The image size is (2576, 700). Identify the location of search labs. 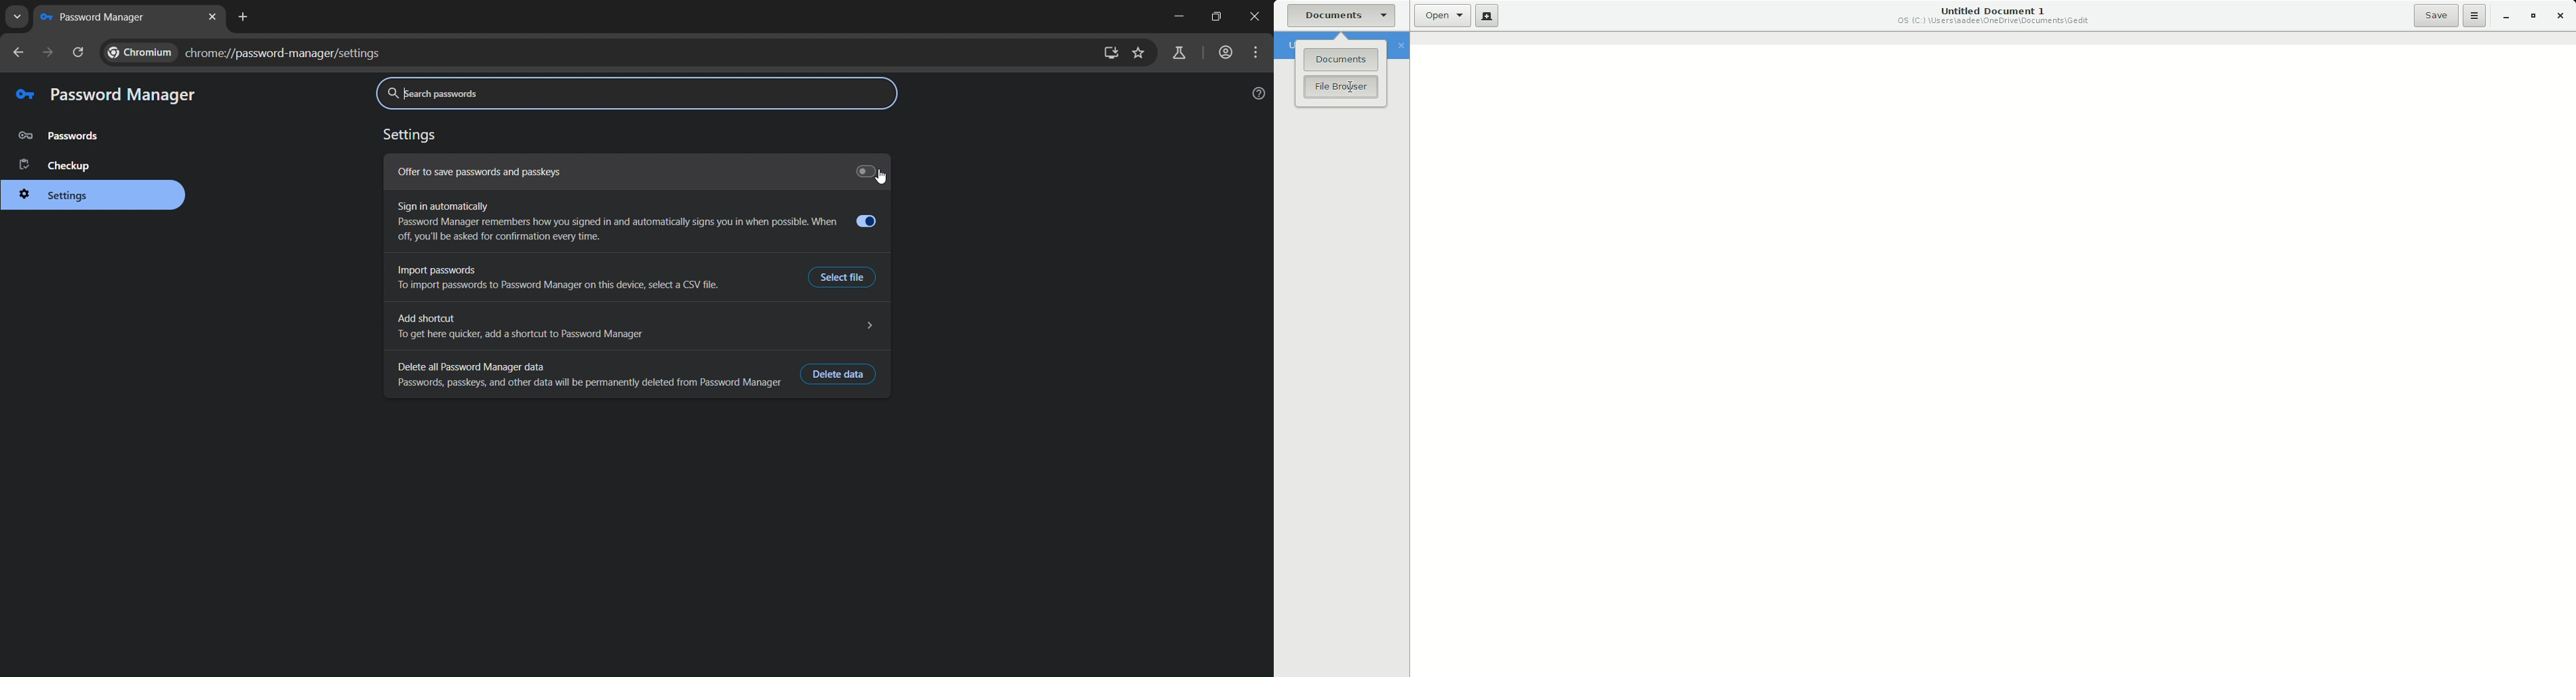
(1179, 52).